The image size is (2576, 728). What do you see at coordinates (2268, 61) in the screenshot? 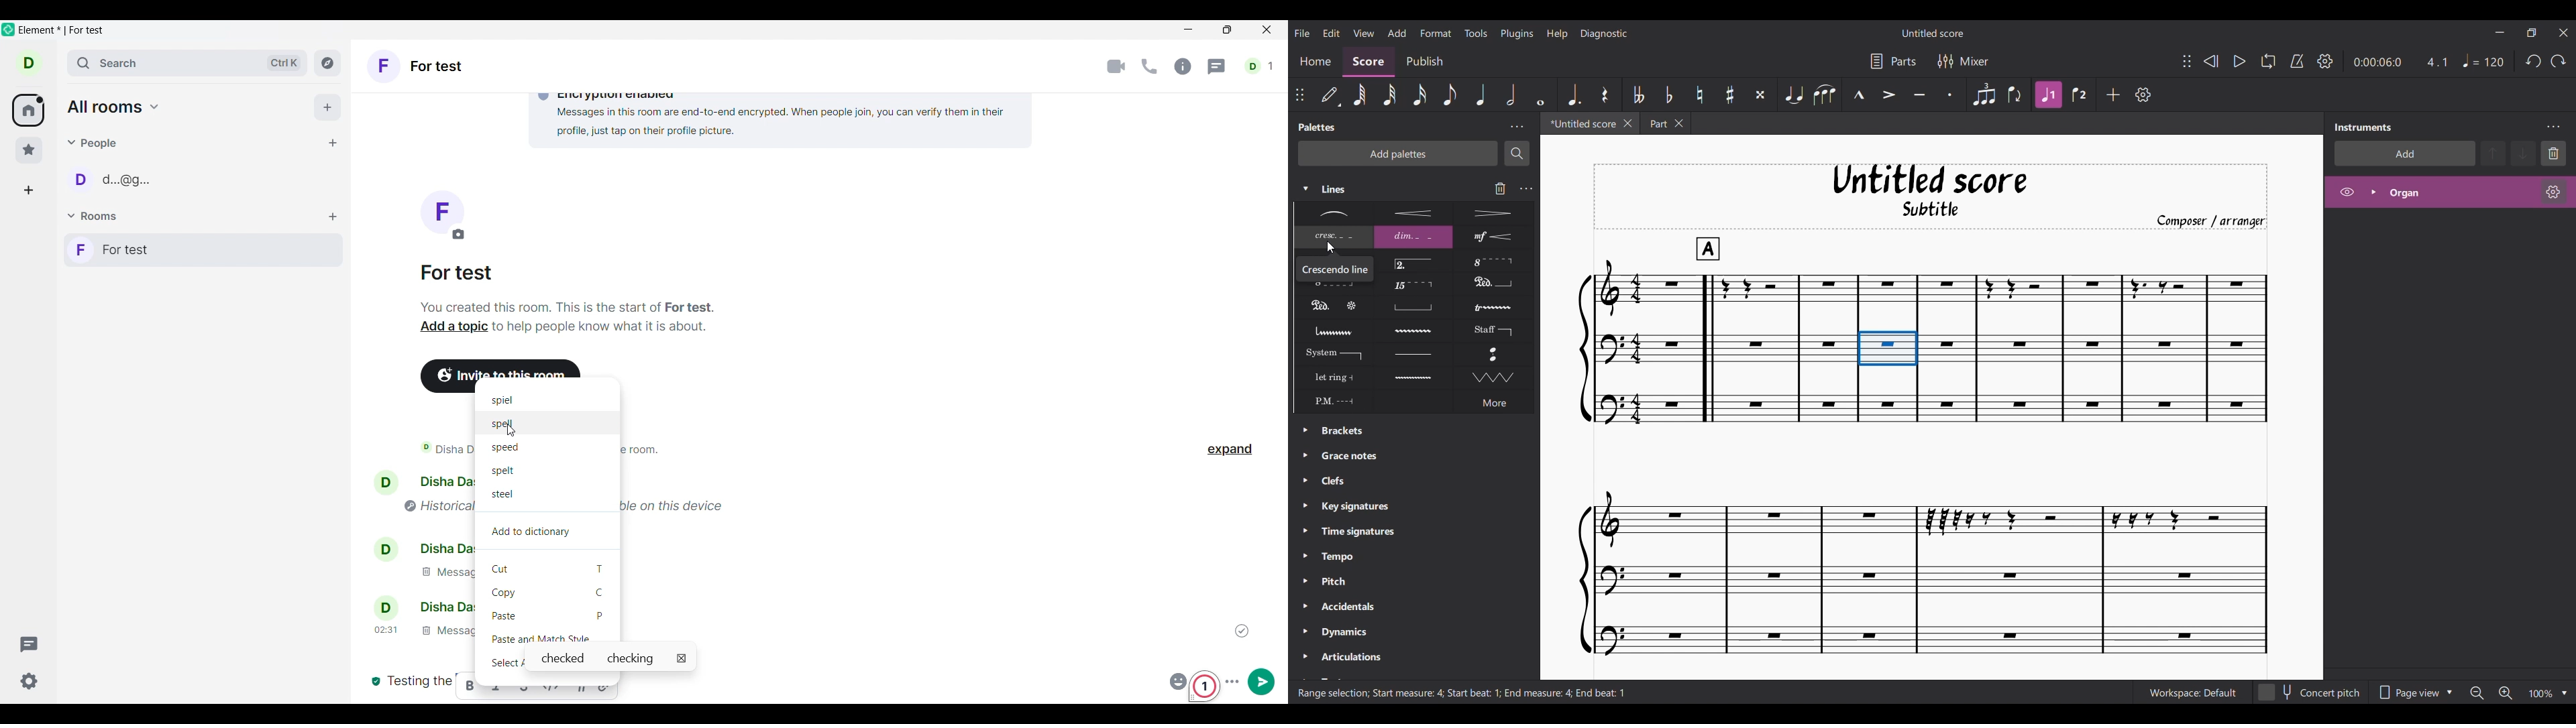
I see `Looping playback` at bounding box center [2268, 61].